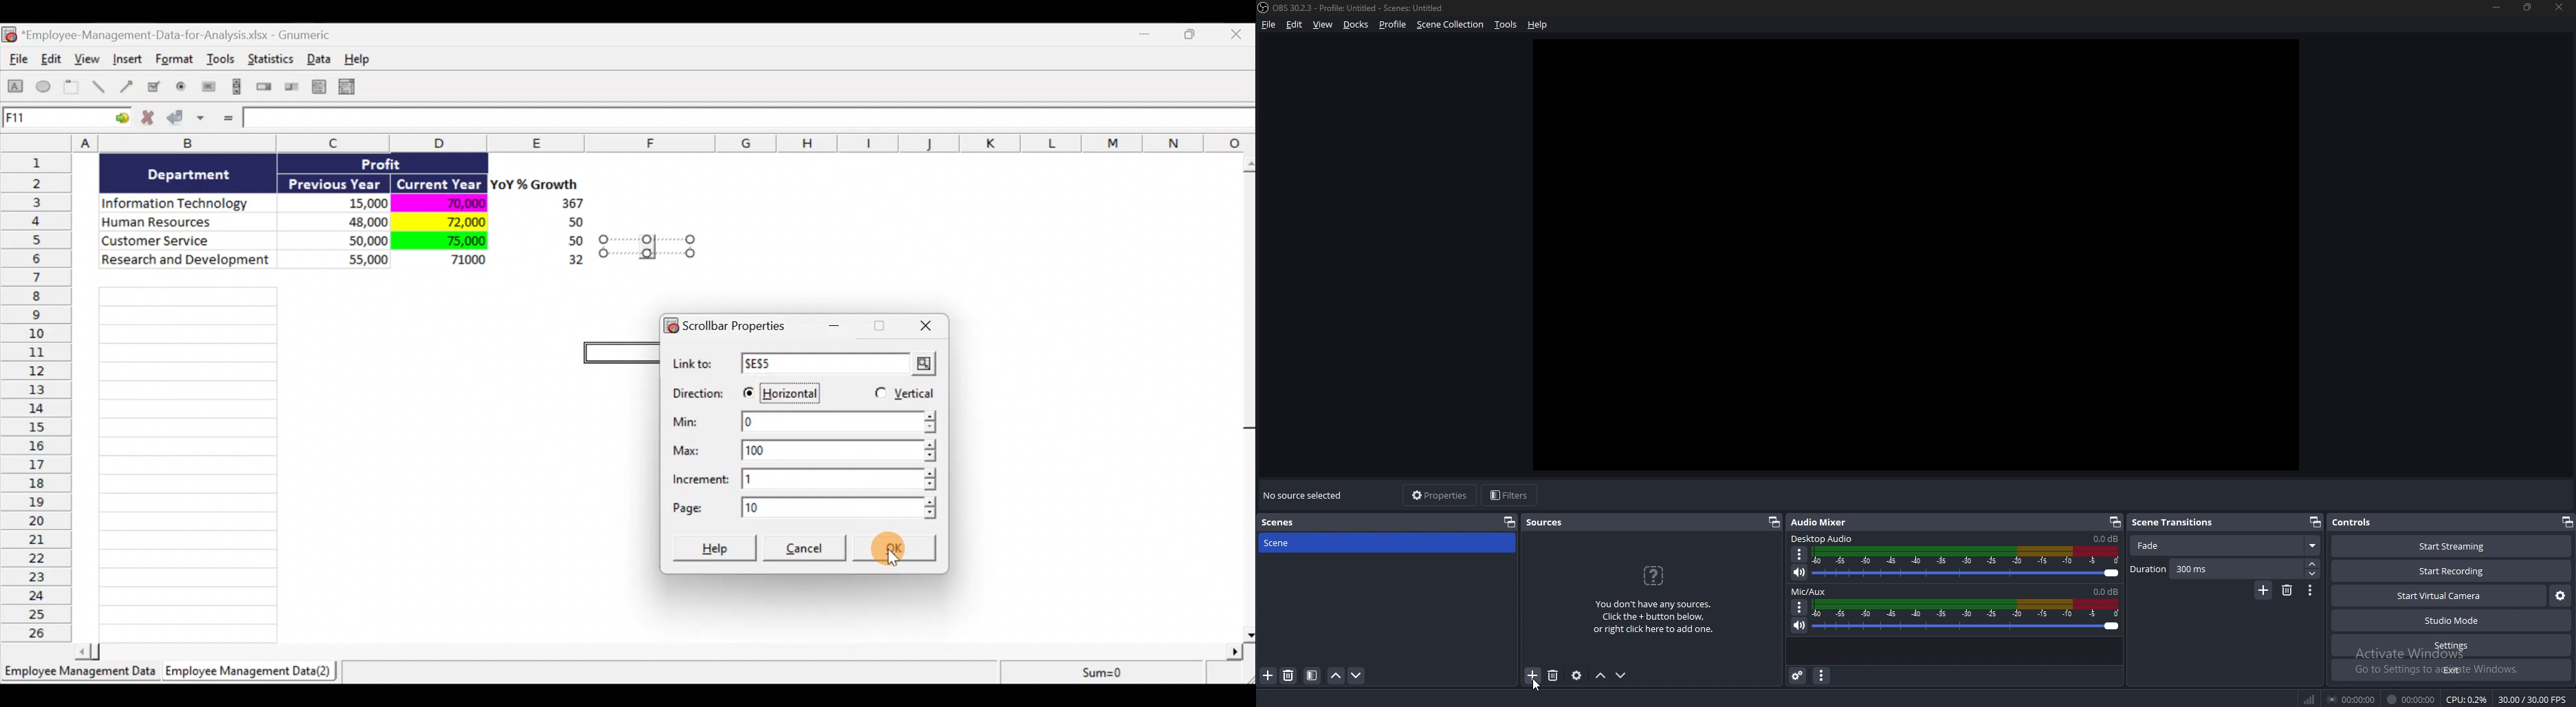  What do you see at coordinates (2313, 574) in the screenshot?
I see `Decrease duration` at bounding box center [2313, 574].